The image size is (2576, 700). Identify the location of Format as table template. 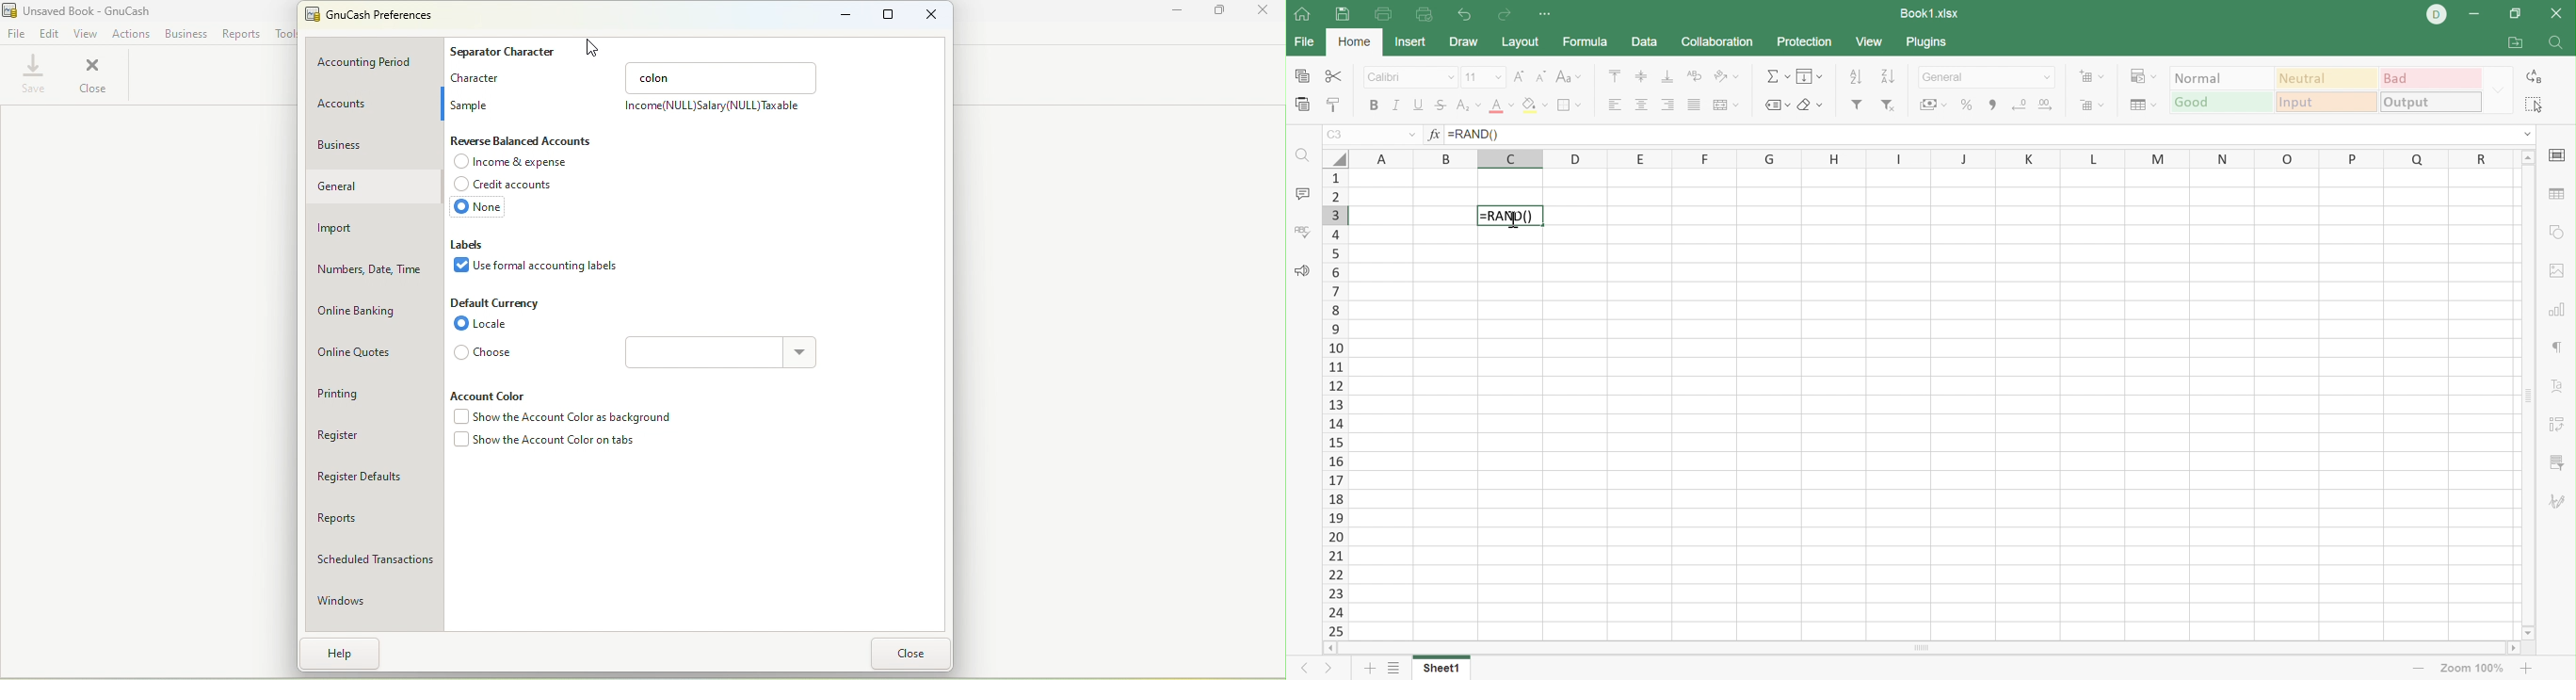
(2144, 105).